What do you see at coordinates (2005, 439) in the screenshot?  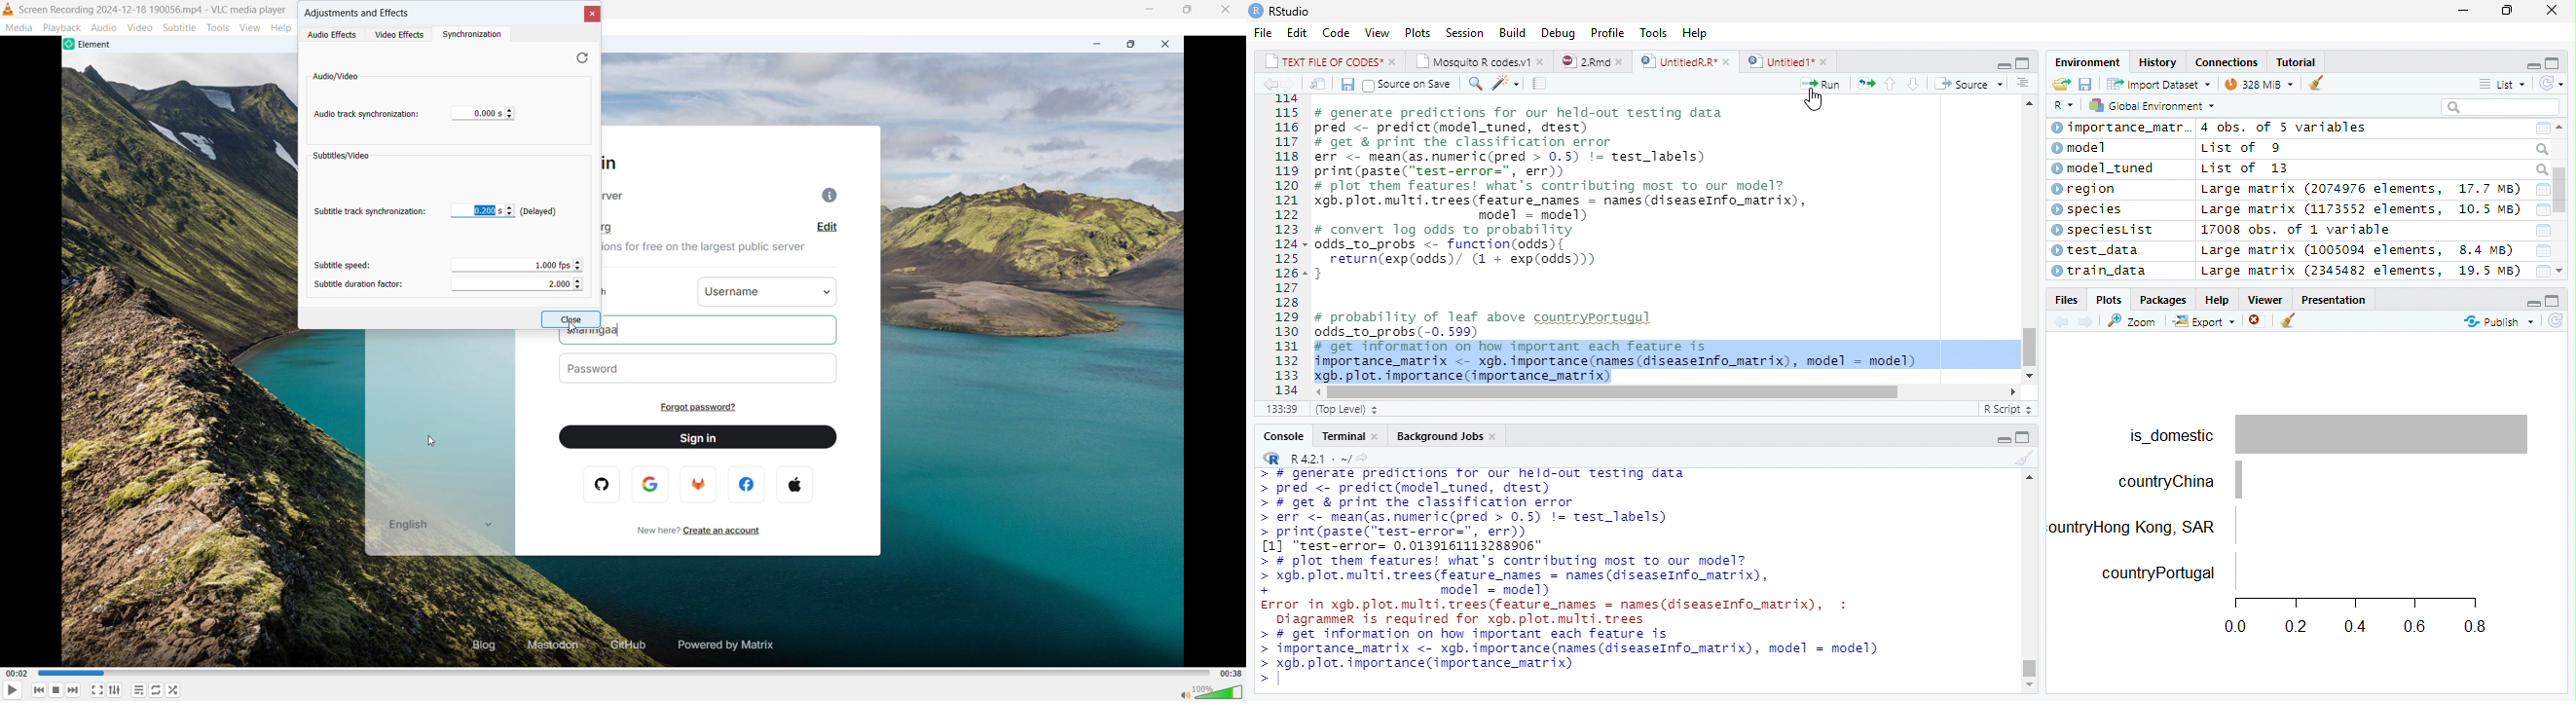 I see `Minimize` at bounding box center [2005, 439].